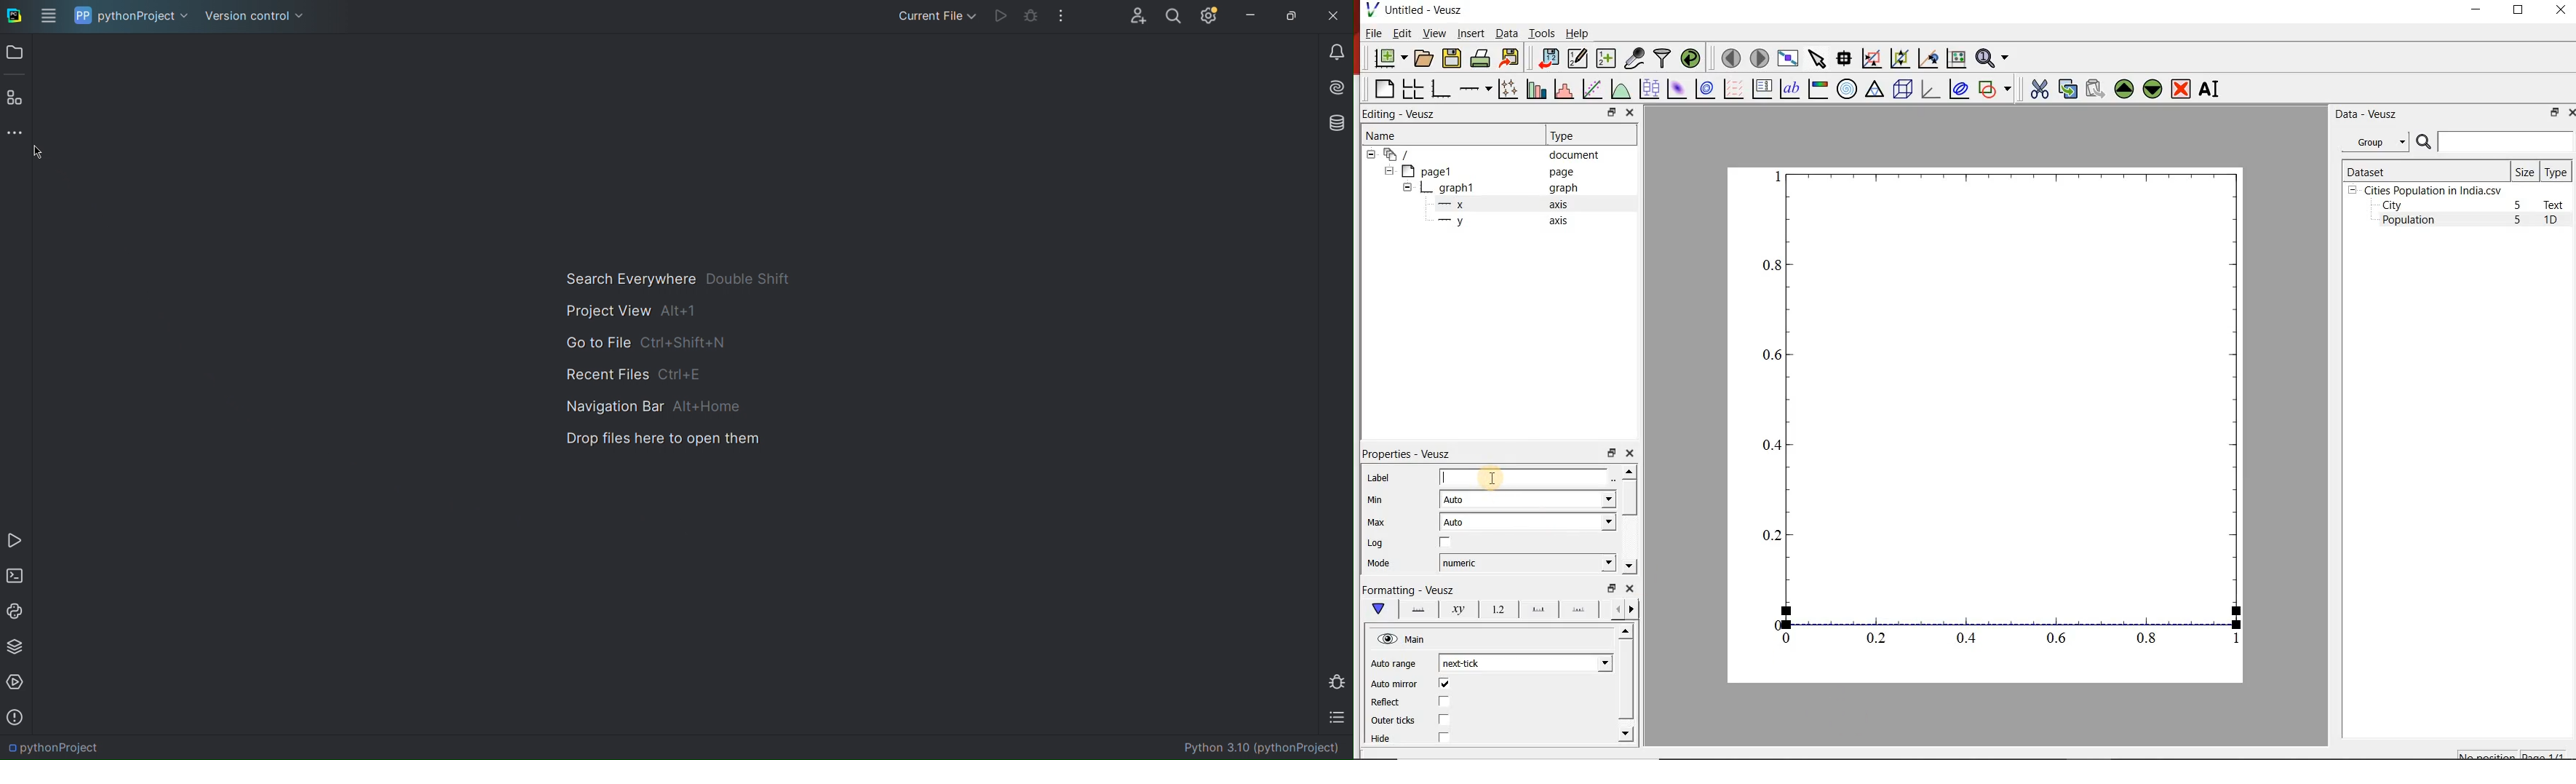 The image size is (2576, 784). I want to click on base graph, so click(1439, 89).